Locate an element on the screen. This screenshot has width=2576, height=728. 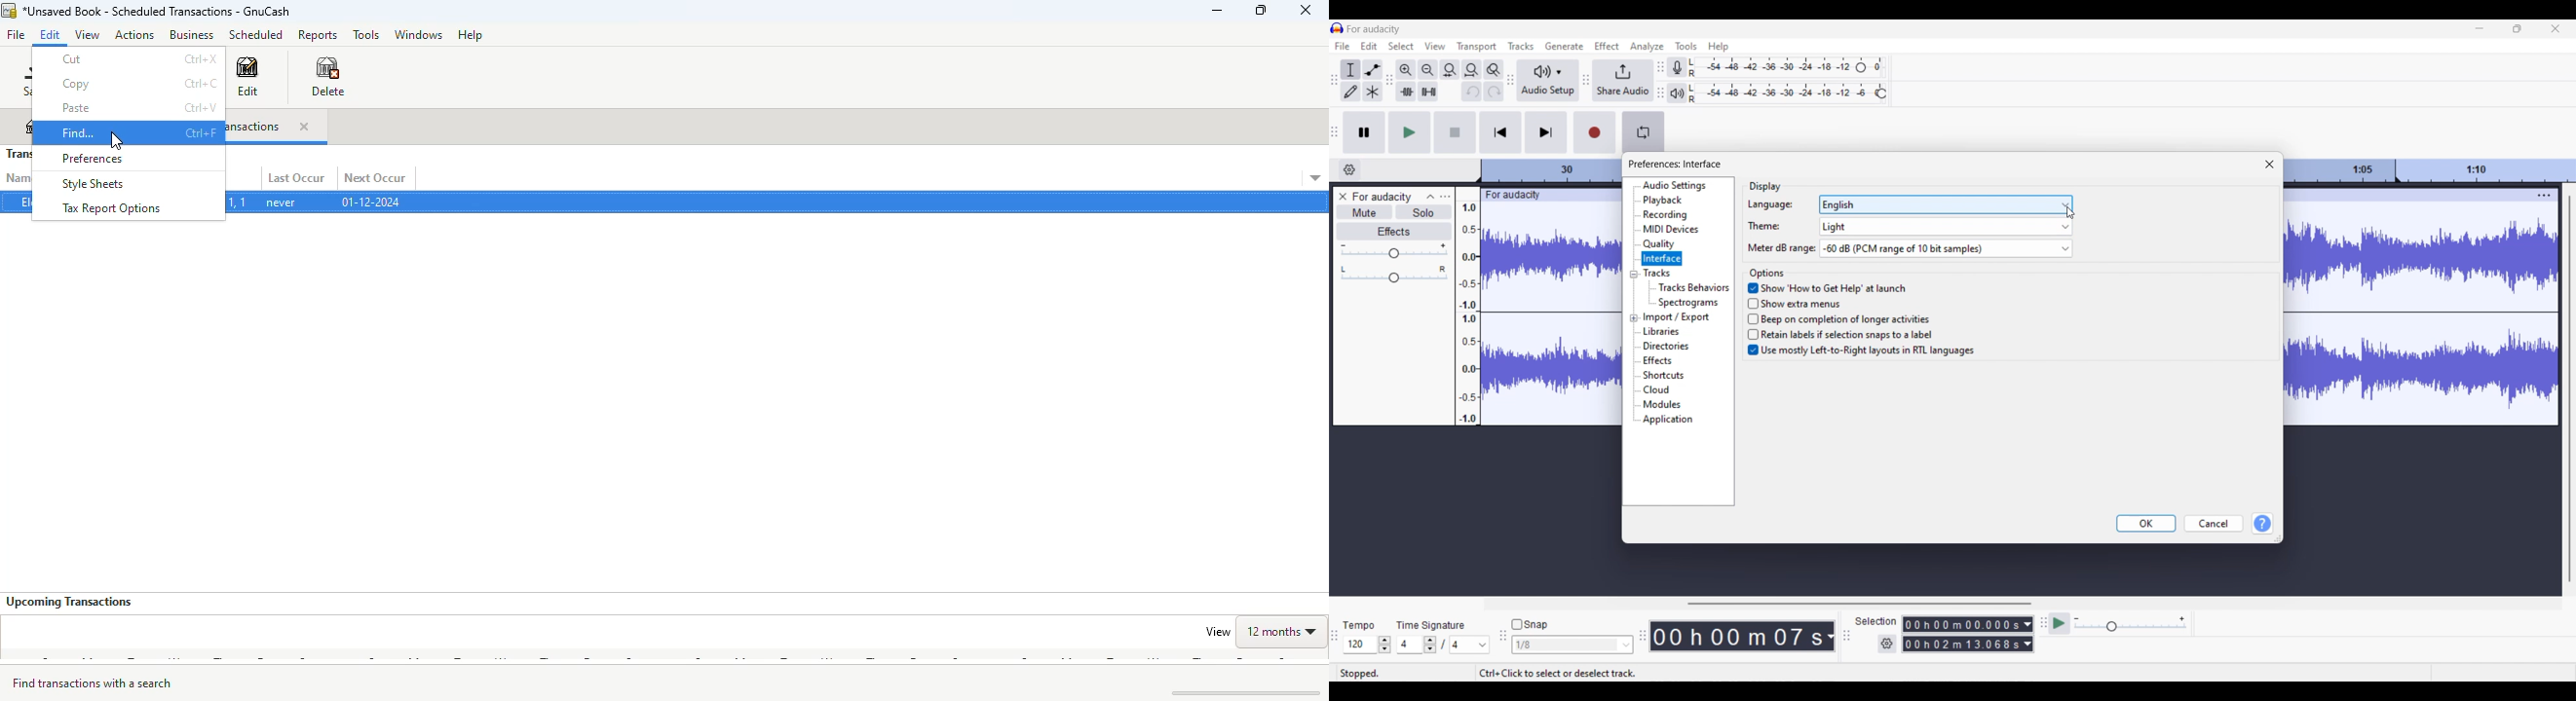
-60 db (PCM range of 10 bit samples) is located at coordinates (1945, 249).